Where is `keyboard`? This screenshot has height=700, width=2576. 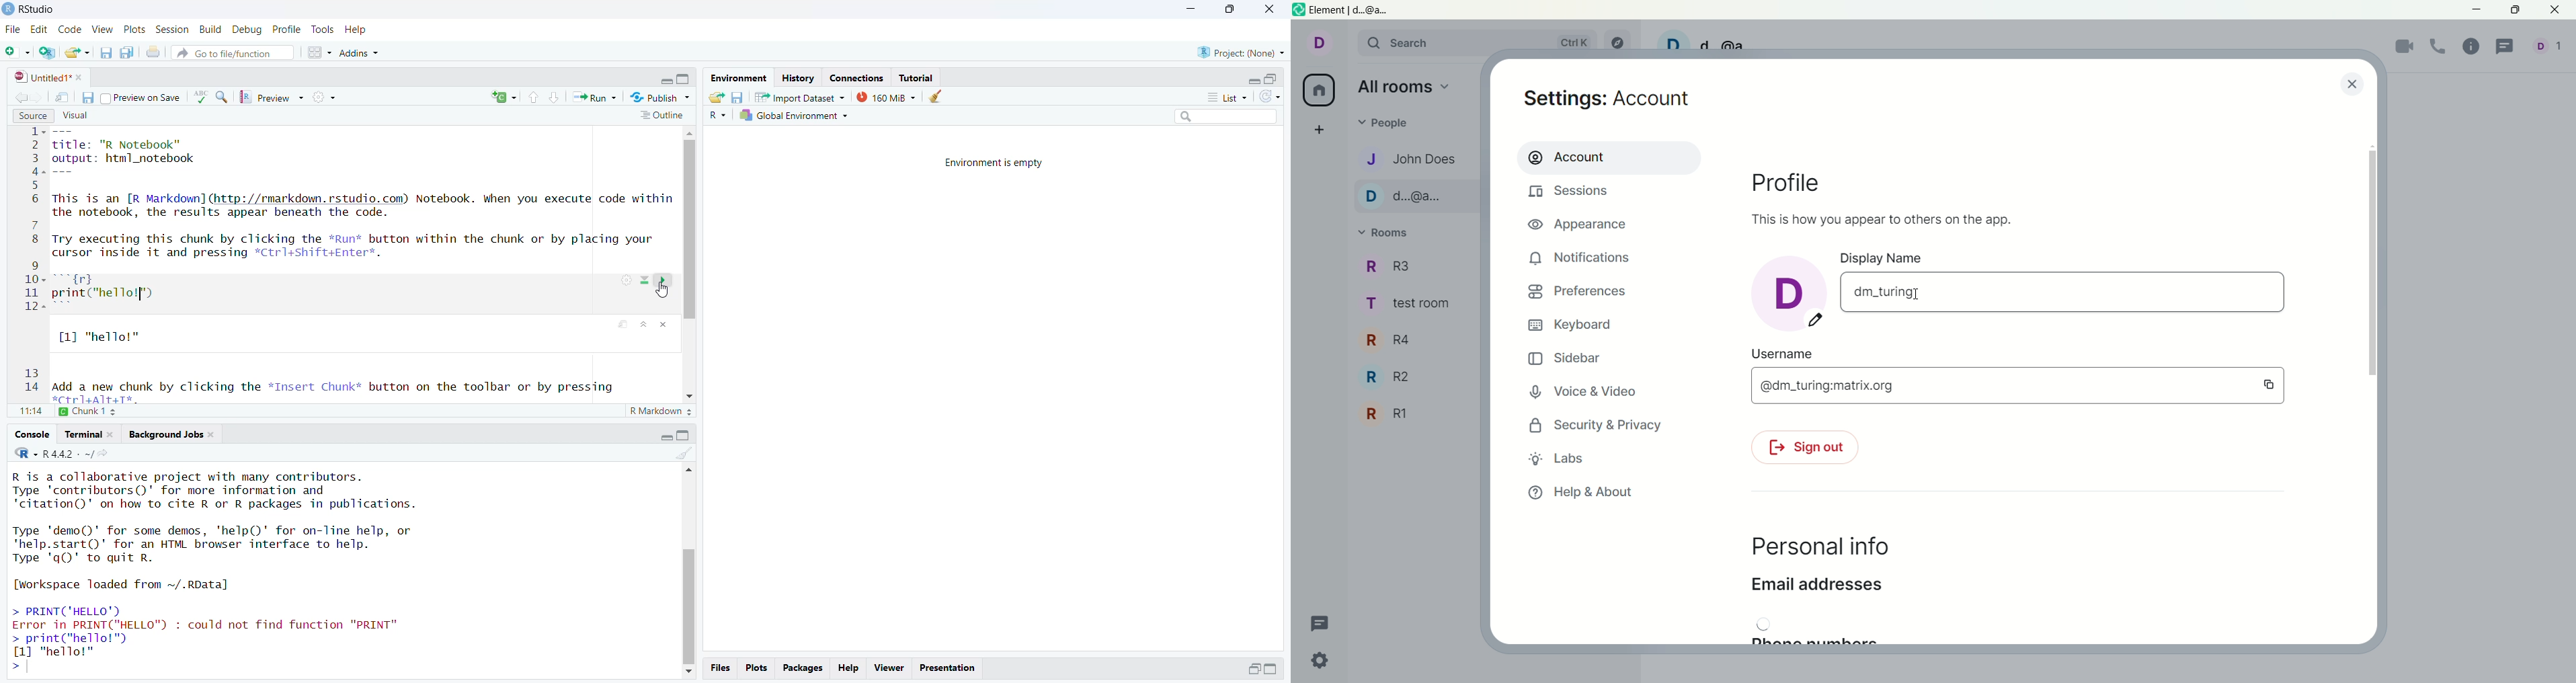
keyboard is located at coordinates (1574, 325).